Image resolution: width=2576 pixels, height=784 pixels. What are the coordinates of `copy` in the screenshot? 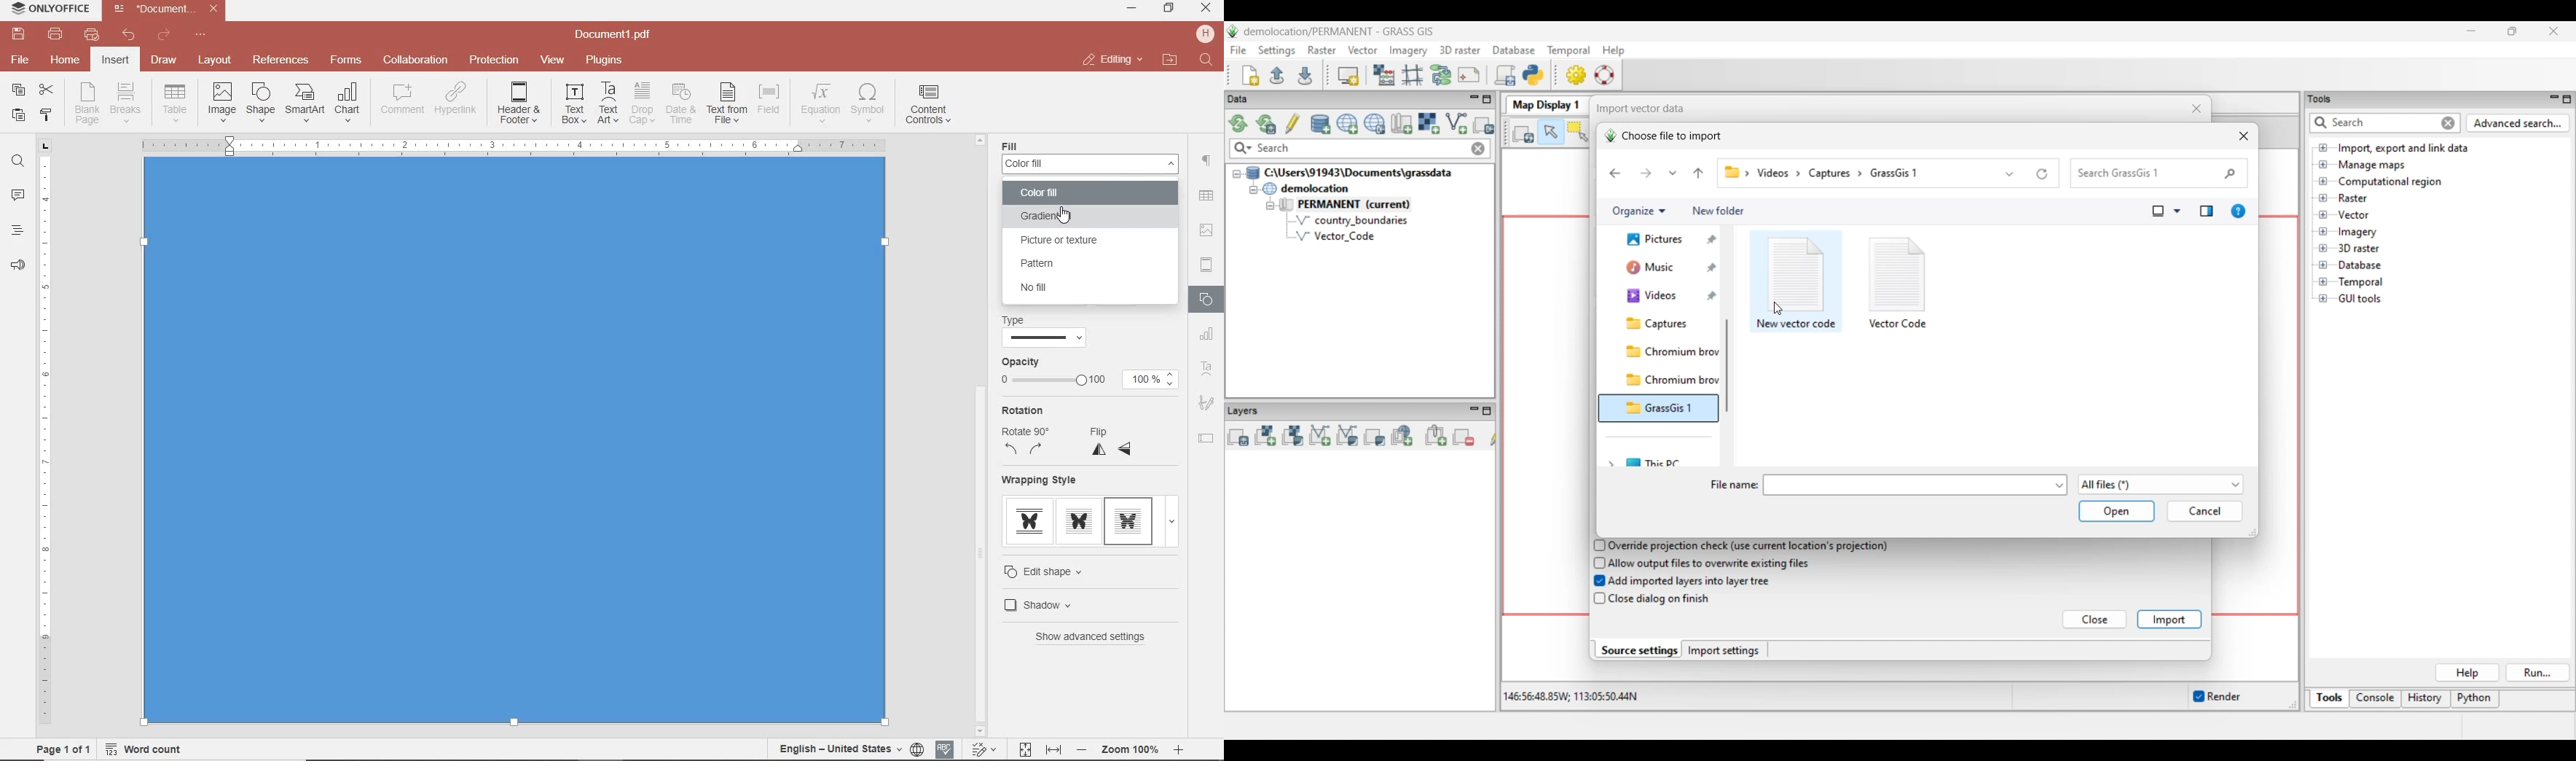 It's located at (18, 91).